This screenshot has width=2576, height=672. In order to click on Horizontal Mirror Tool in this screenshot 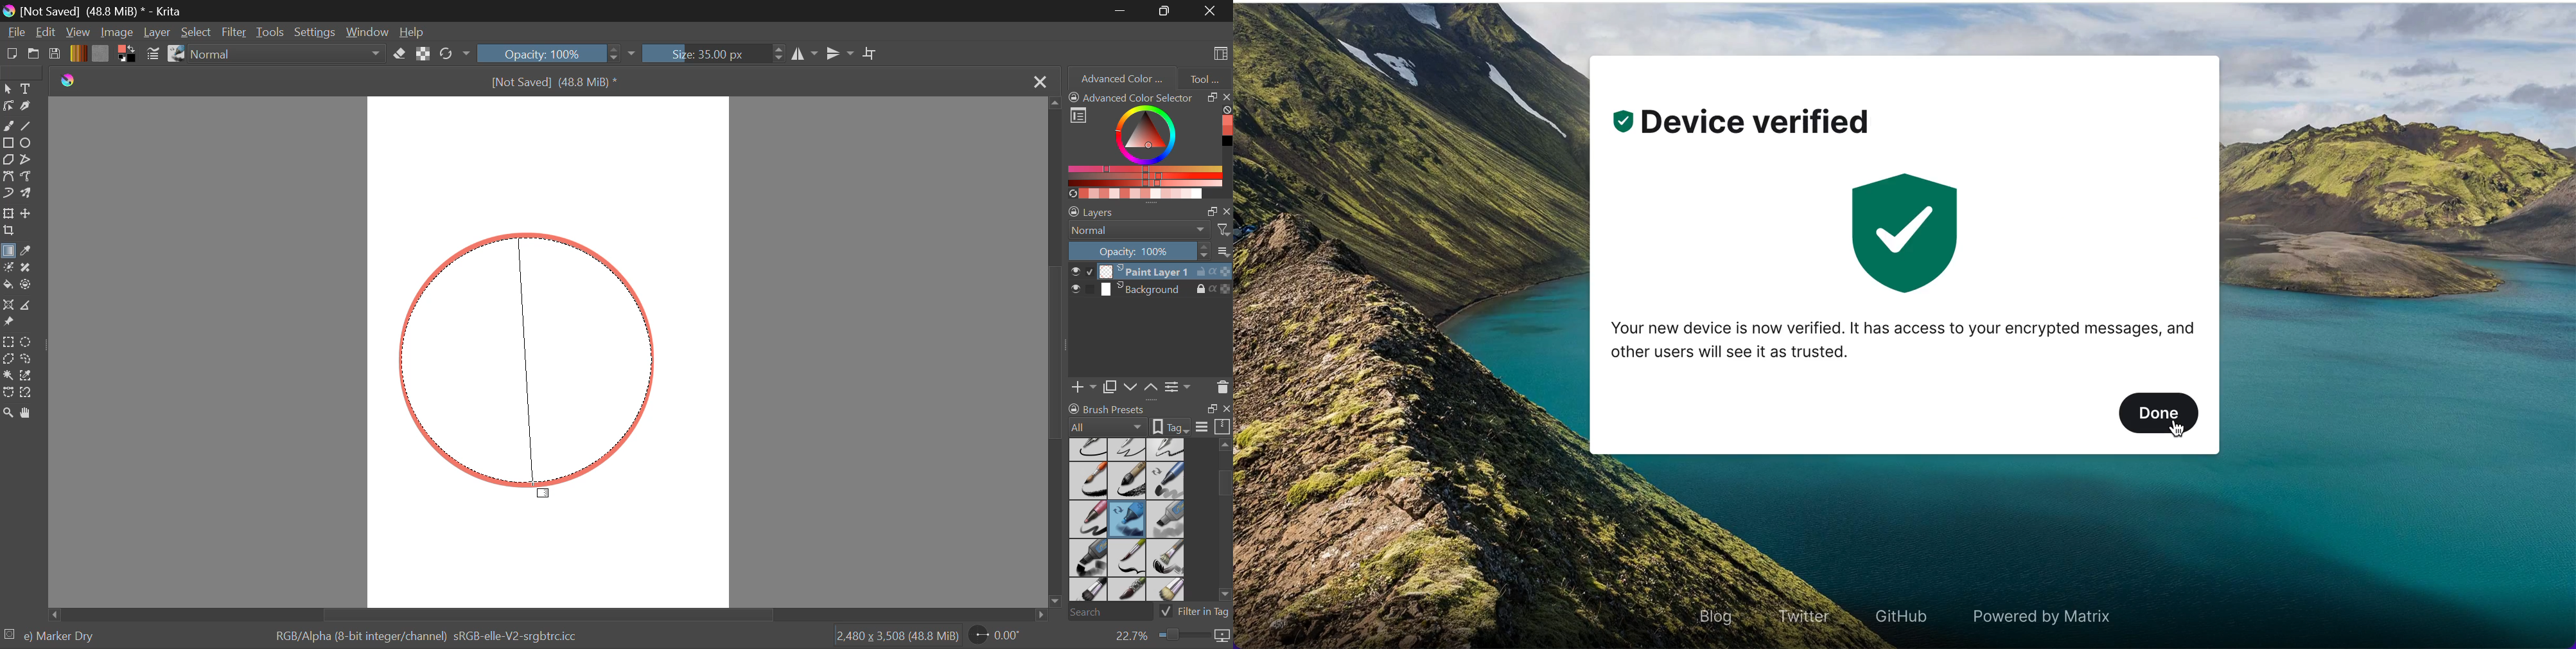, I will do `click(804, 53)`.